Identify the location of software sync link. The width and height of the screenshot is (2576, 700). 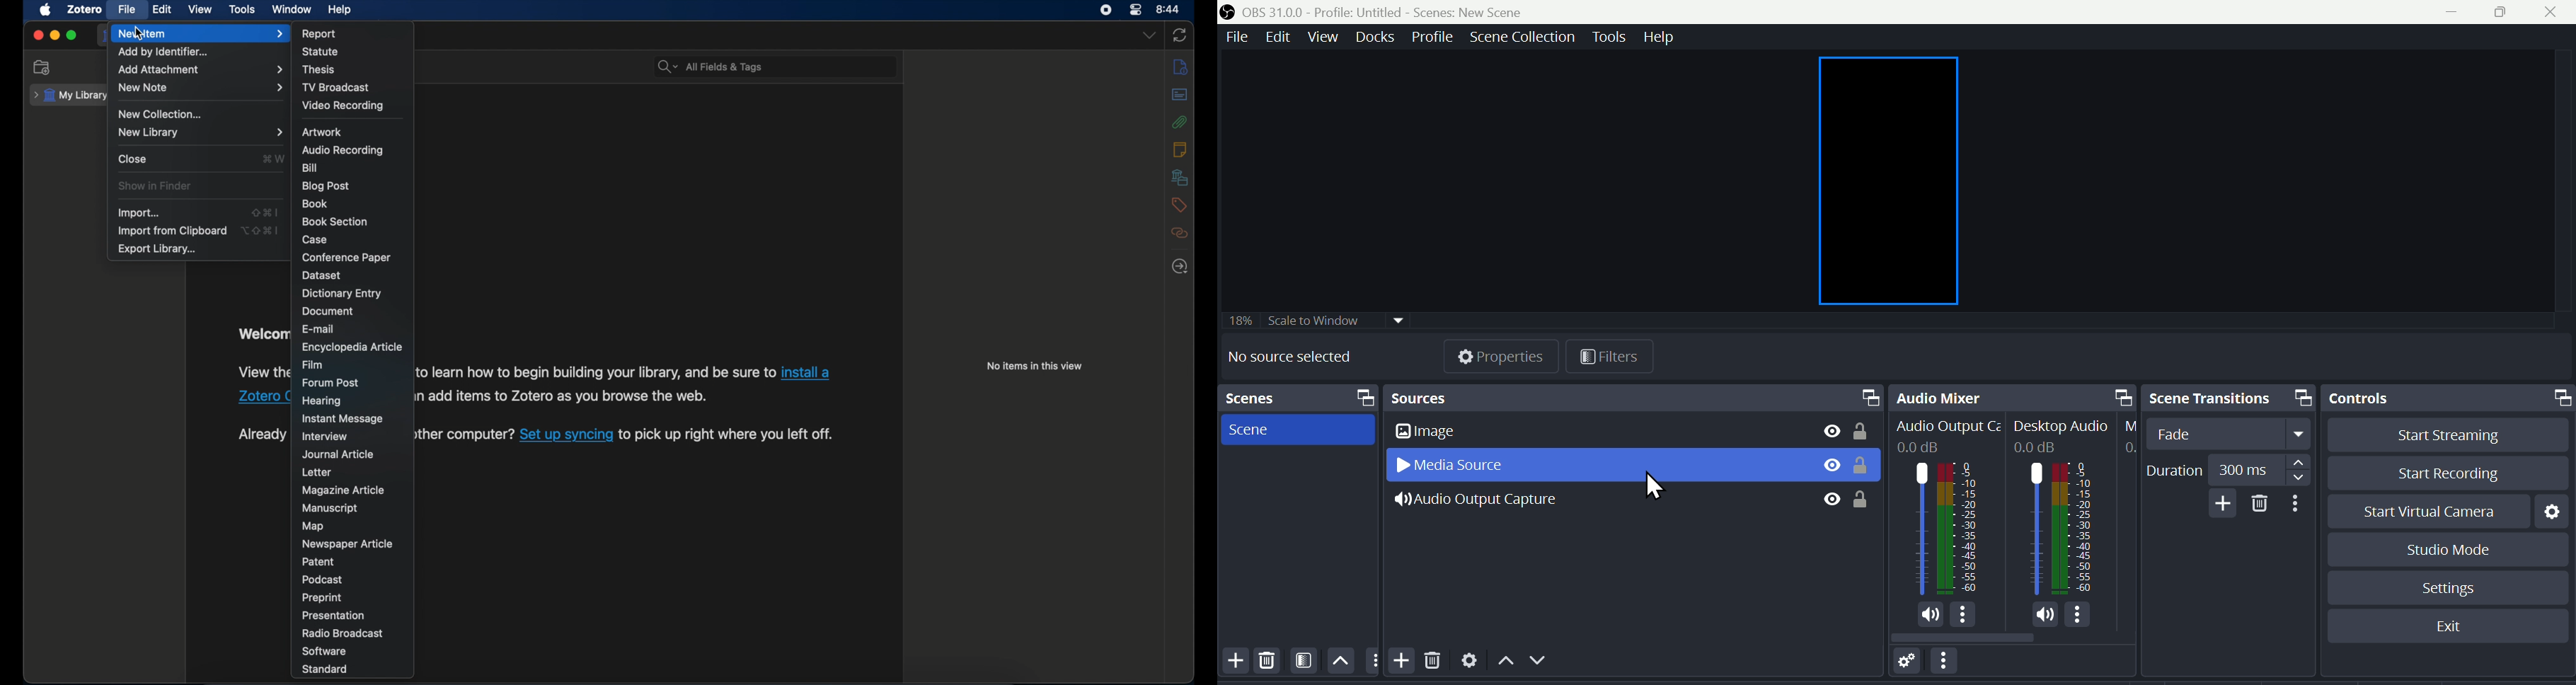
(567, 436).